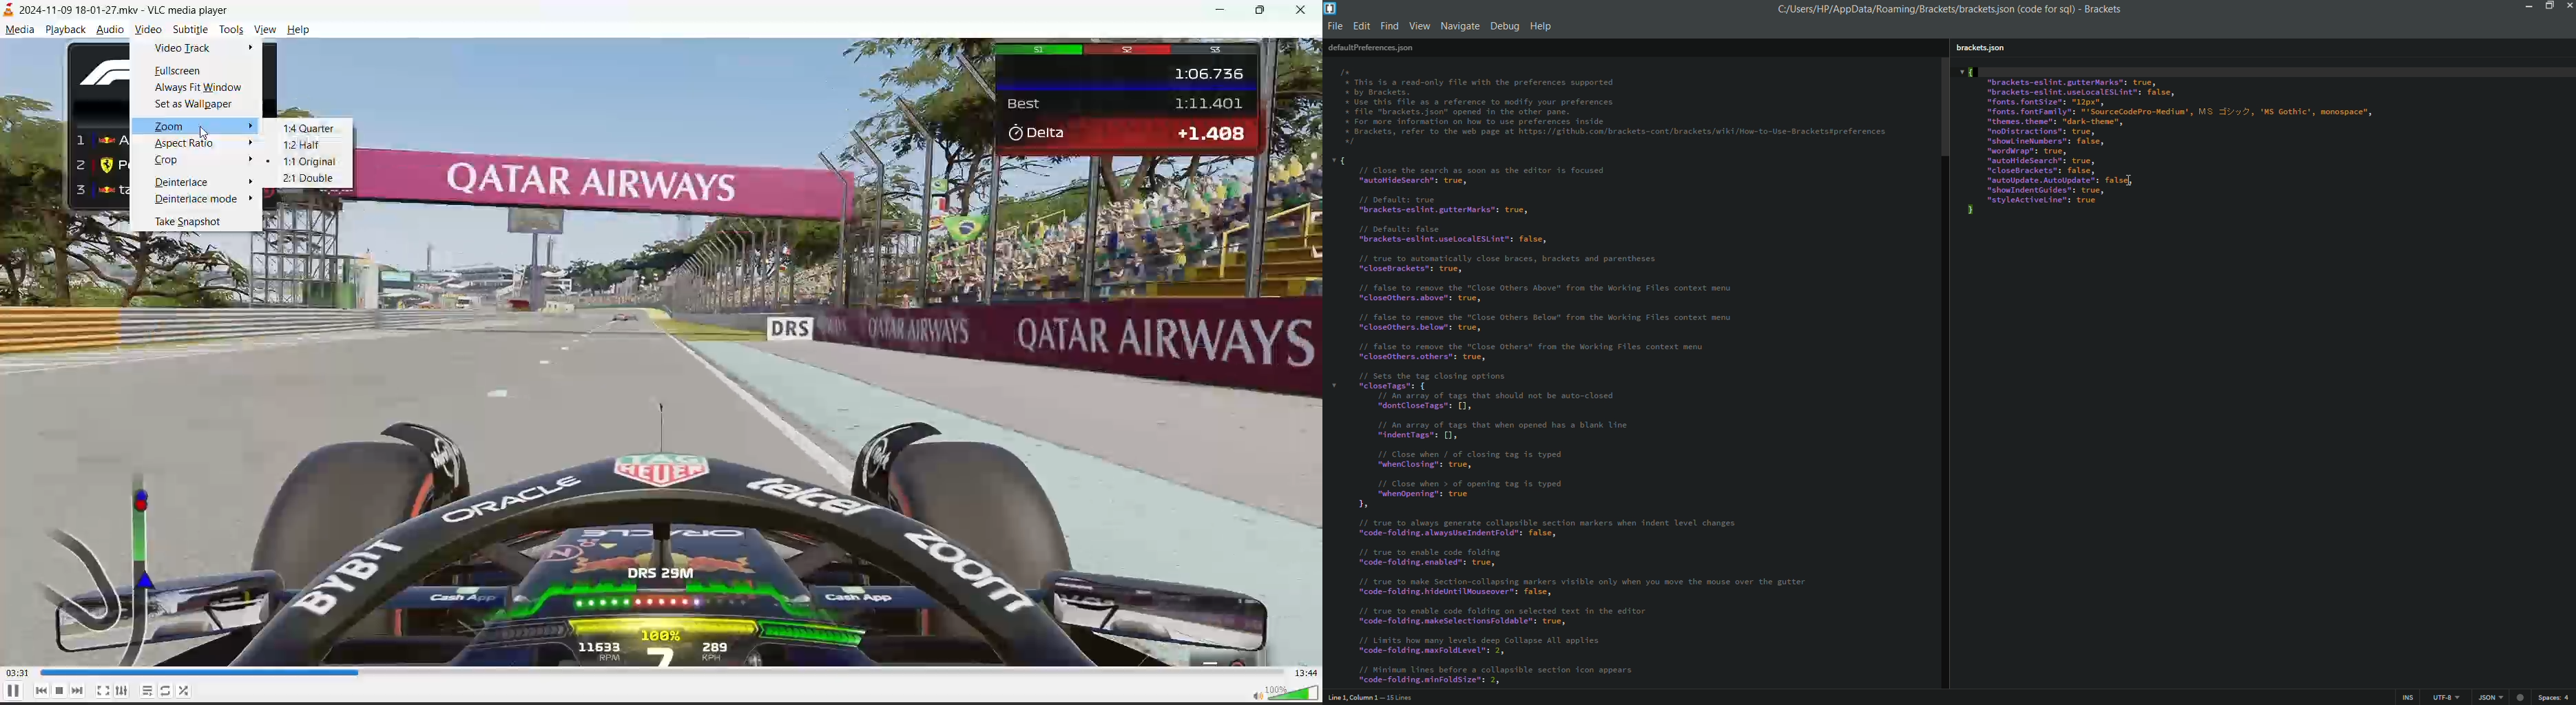 Image resolution: width=2576 pixels, height=728 pixels. What do you see at coordinates (198, 103) in the screenshot?
I see `set as wallpaper` at bounding box center [198, 103].